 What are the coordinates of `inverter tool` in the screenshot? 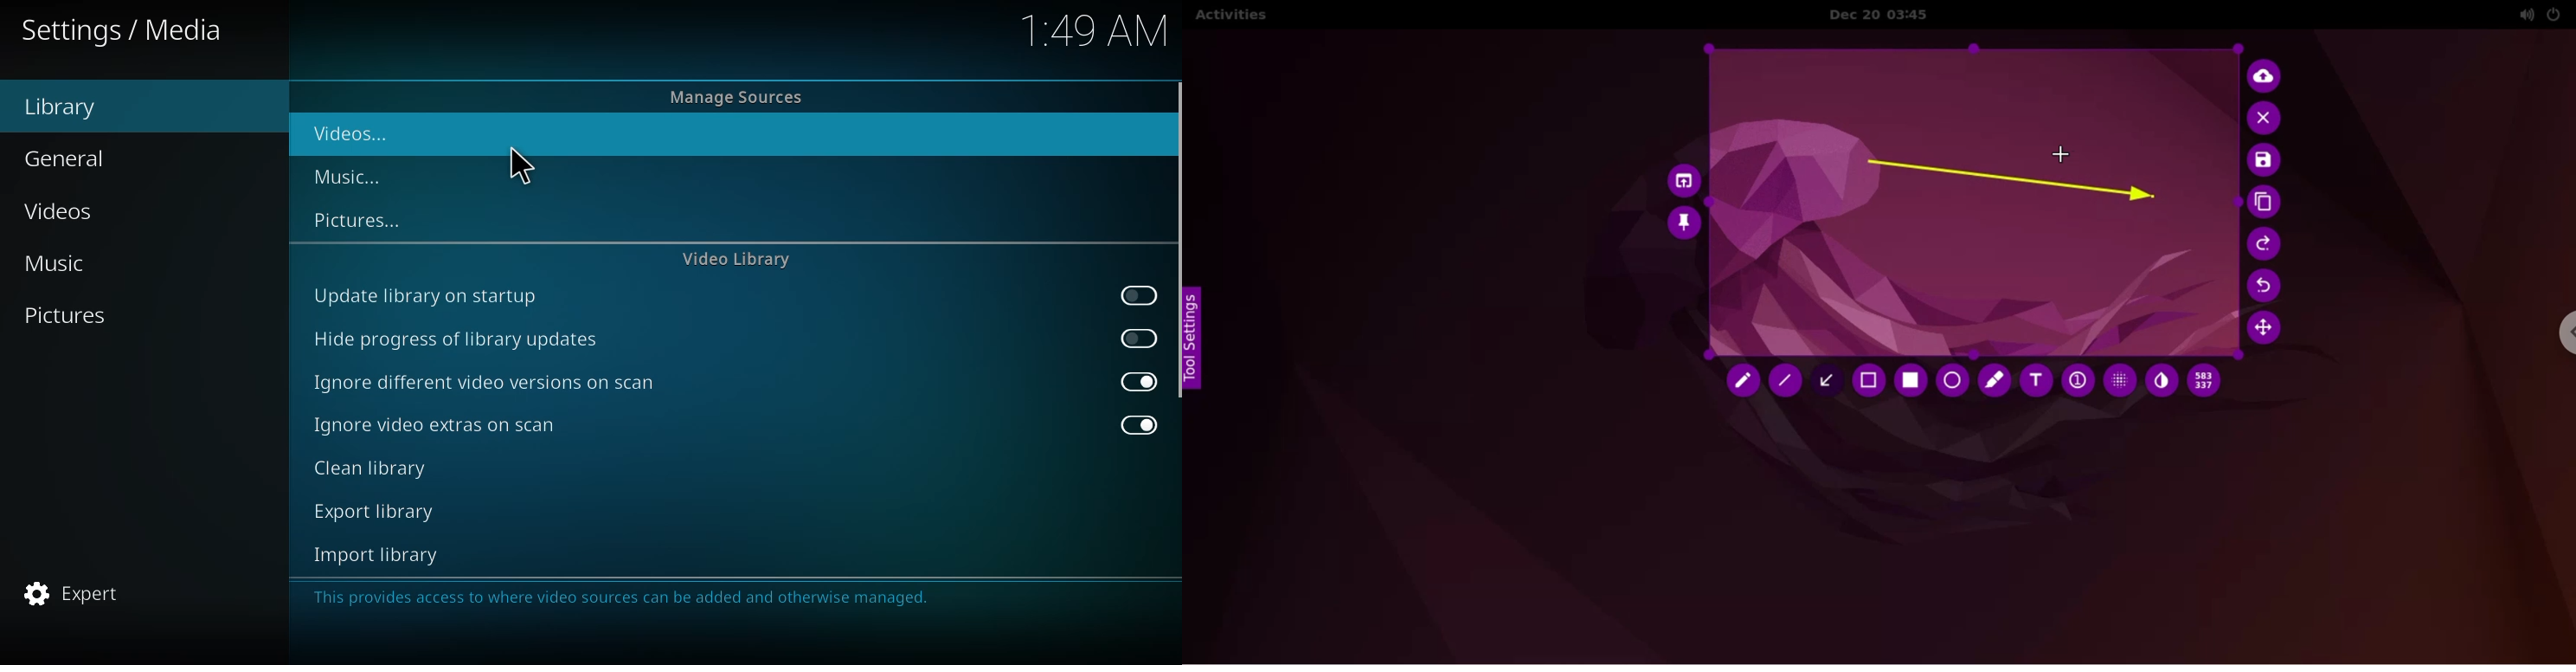 It's located at (2162, 381).